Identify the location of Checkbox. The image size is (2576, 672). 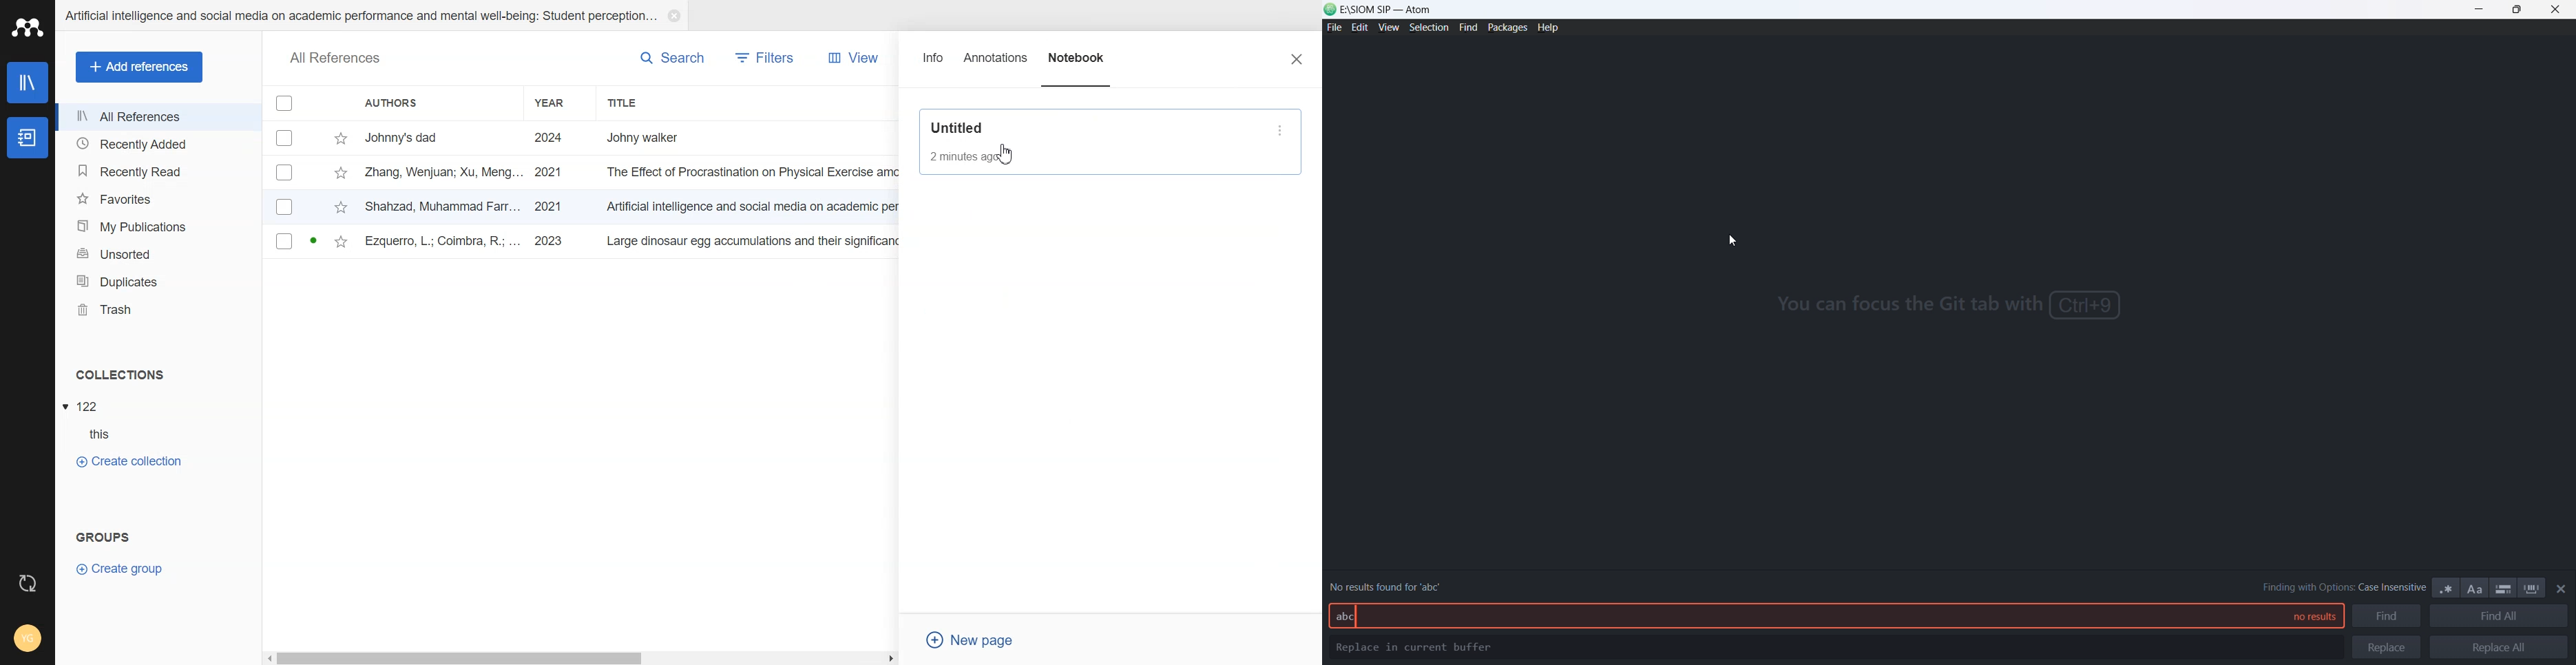
(286, 103).